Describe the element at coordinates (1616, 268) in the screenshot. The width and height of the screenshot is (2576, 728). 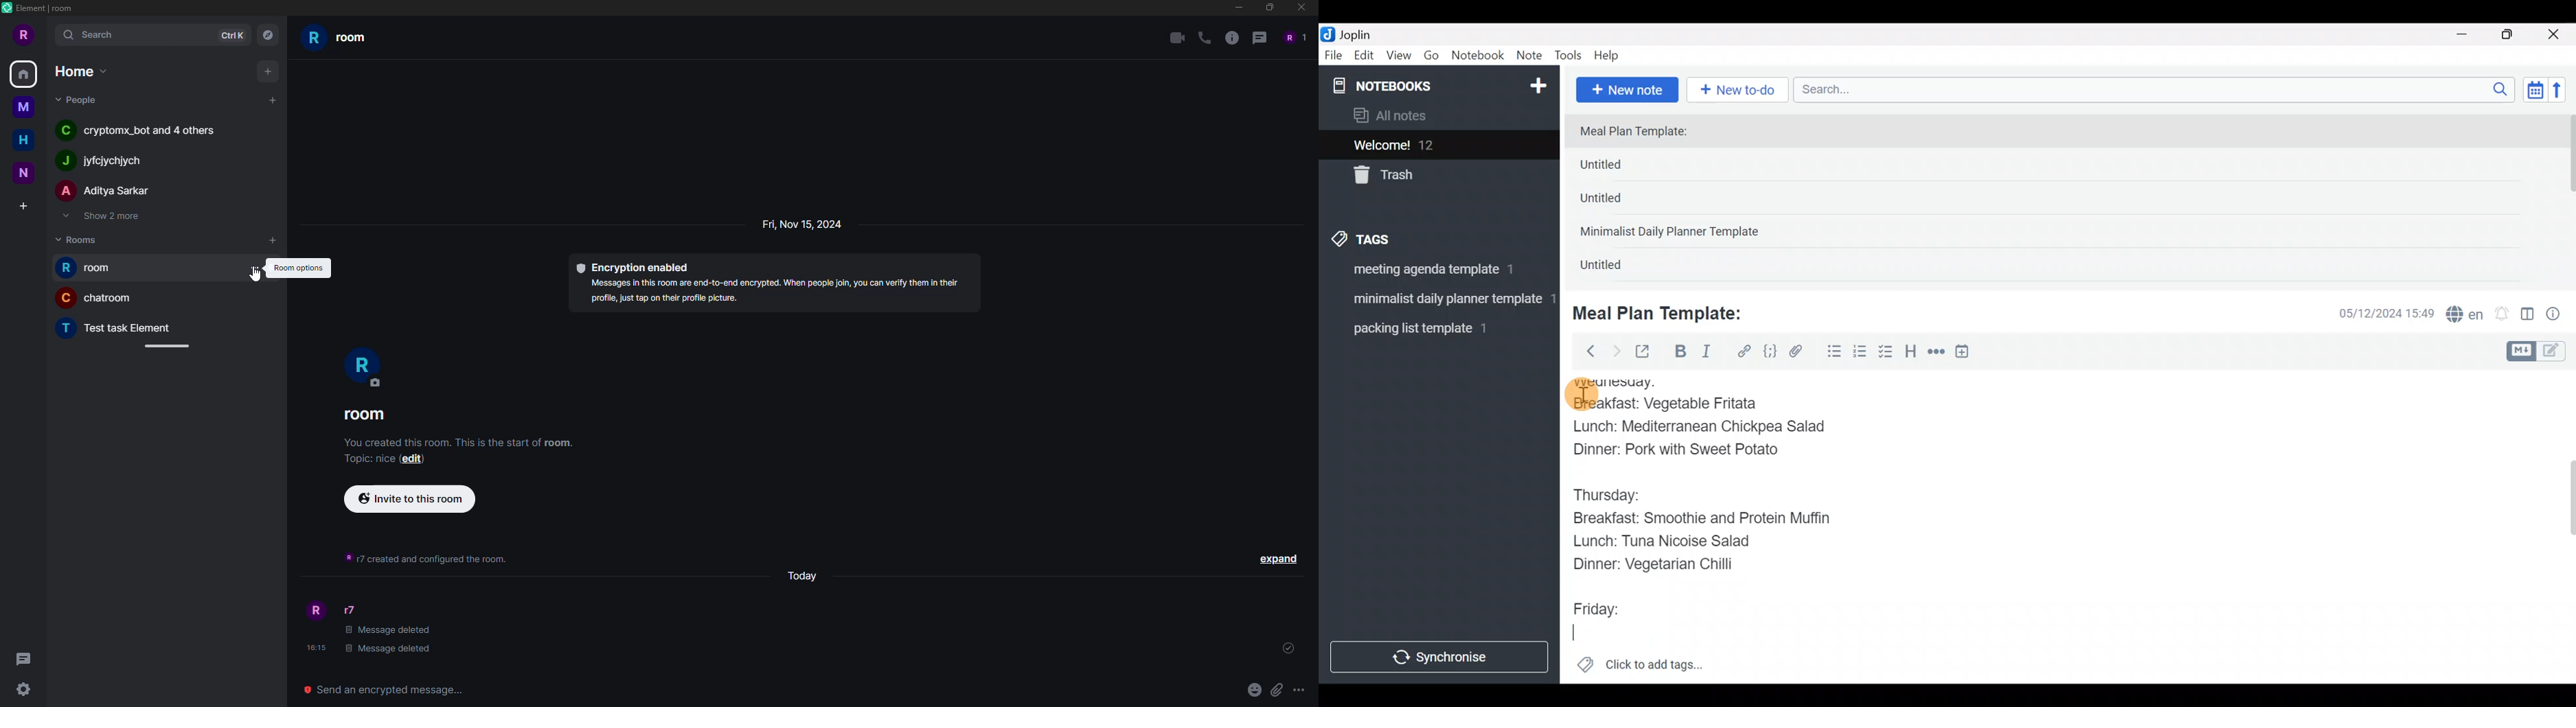
I see `Untitled` at that location.